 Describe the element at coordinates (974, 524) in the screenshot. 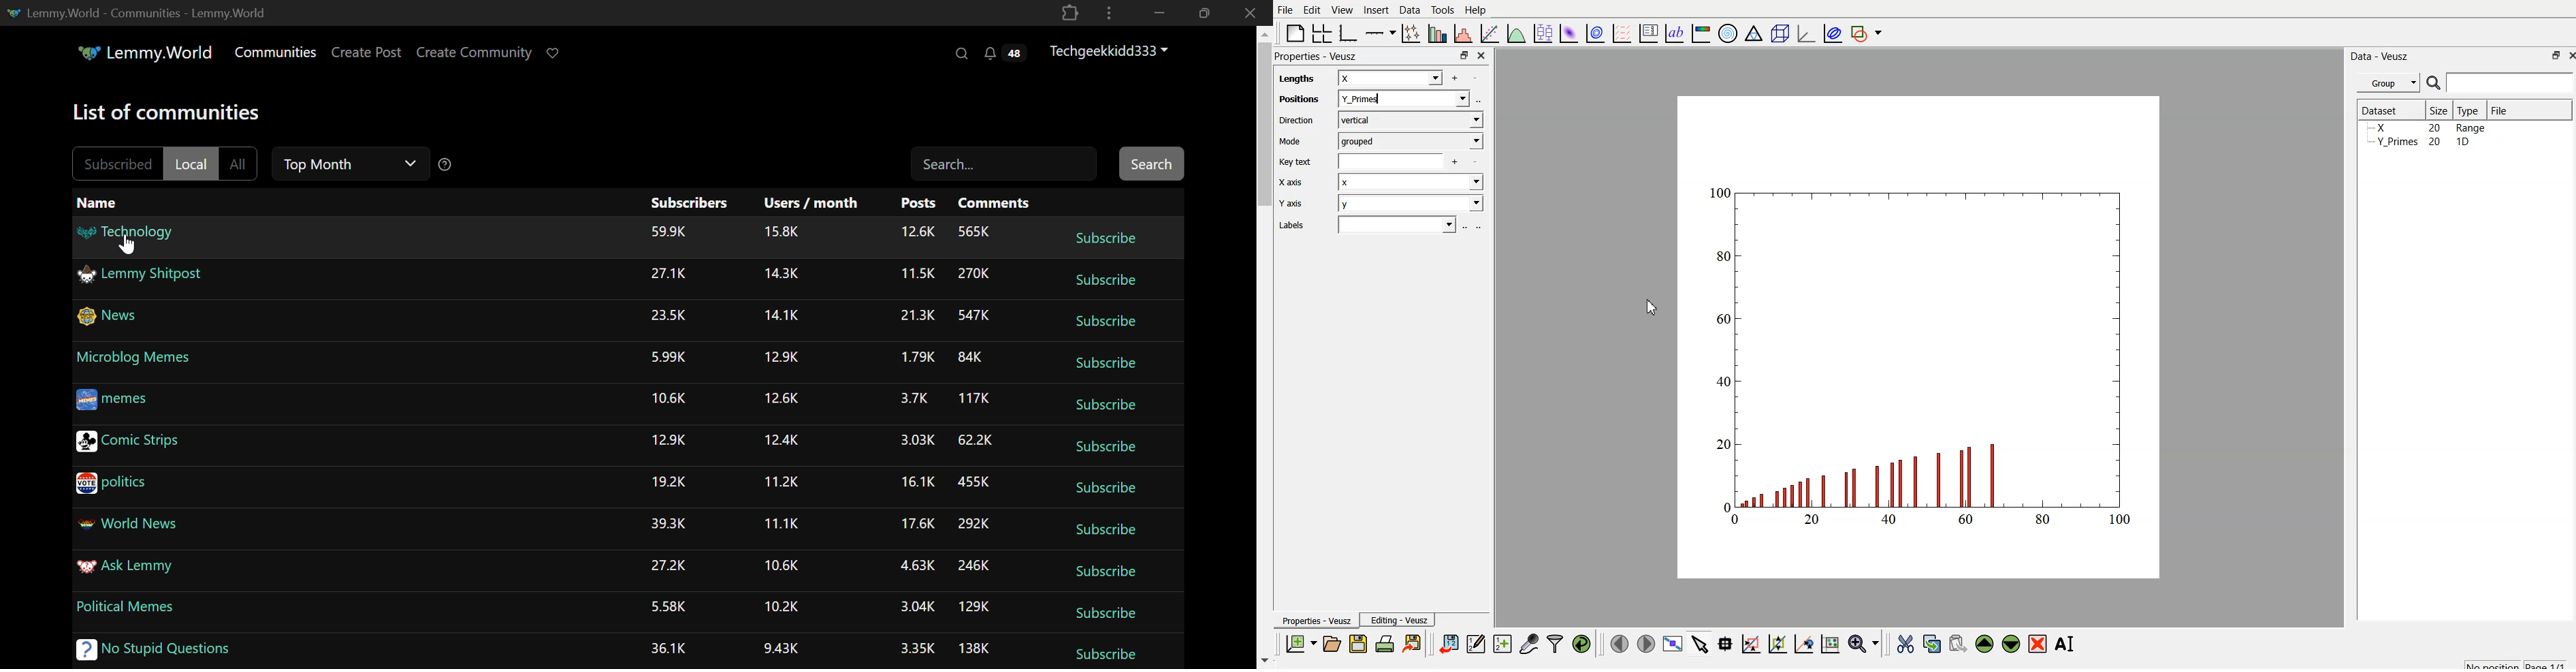

I see `292K` at that location.